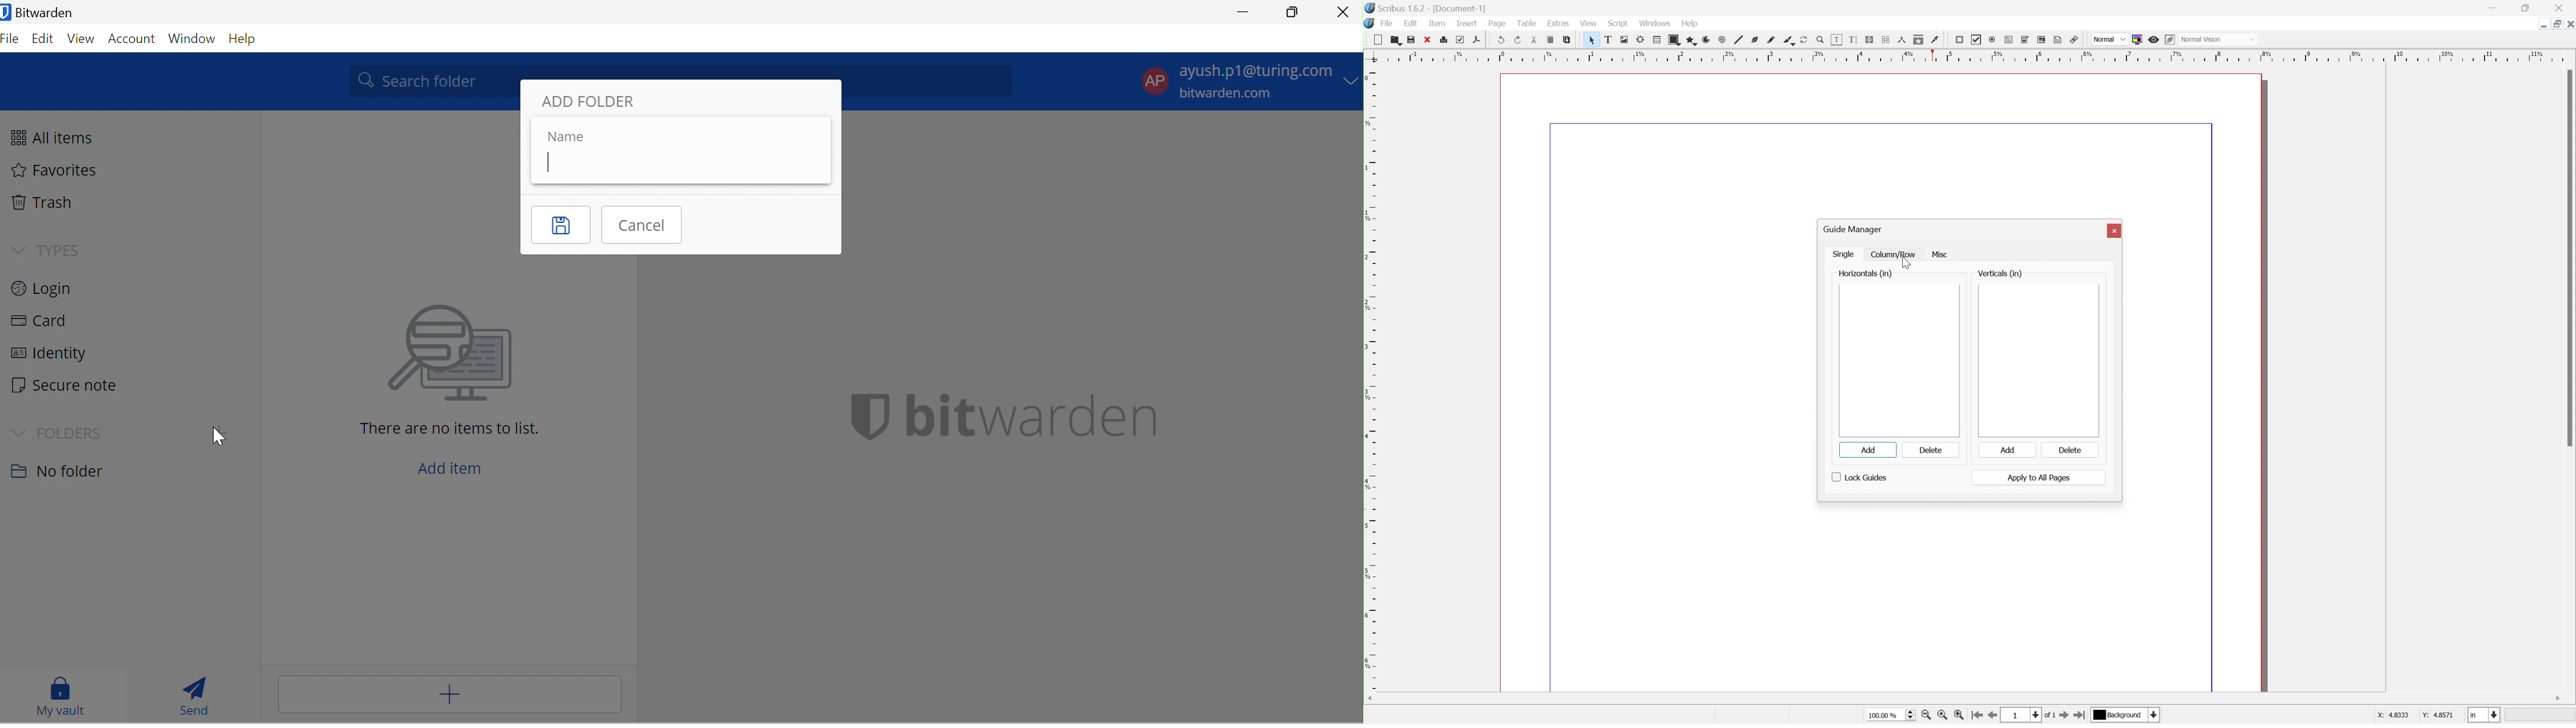 This screenshot has width=2576, height=728. Describe the element at coordinates (1448, 41) in the screenshot. I see `print` at that location.